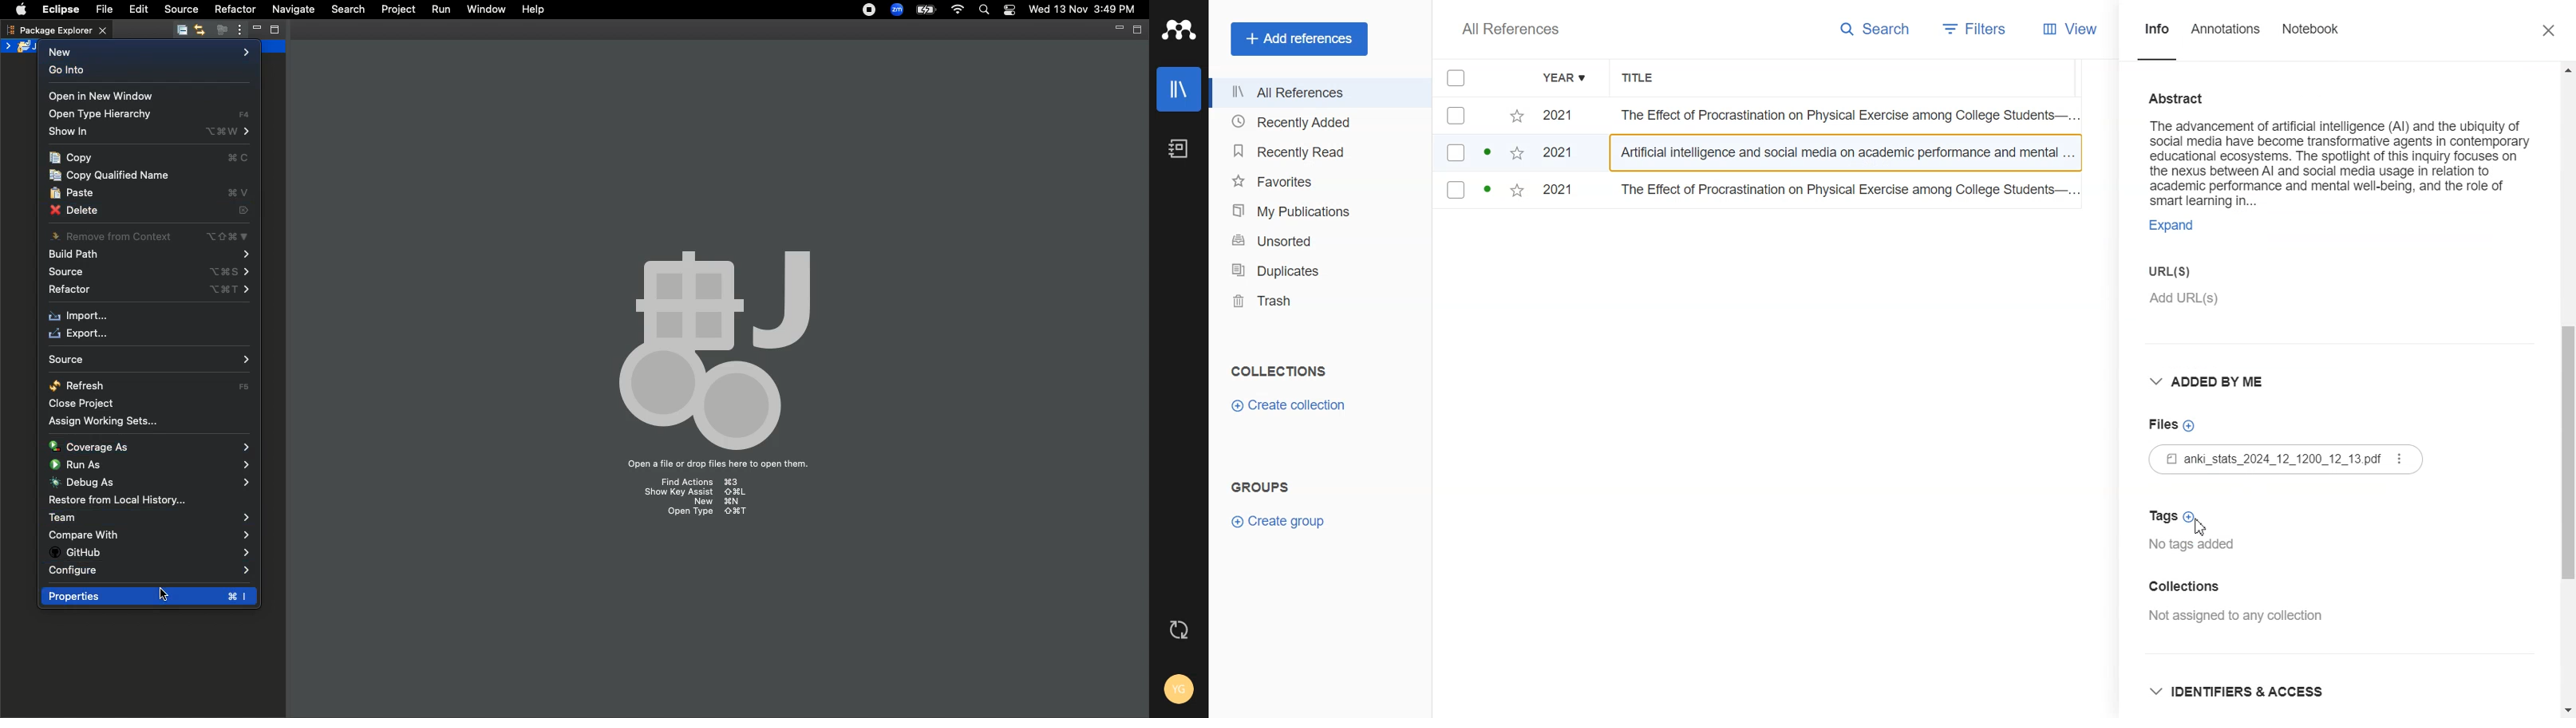  What do you see at coordinates (2221, 516) in the screenshot?
I see `Add Tag` at bounding box center [2221, 516].